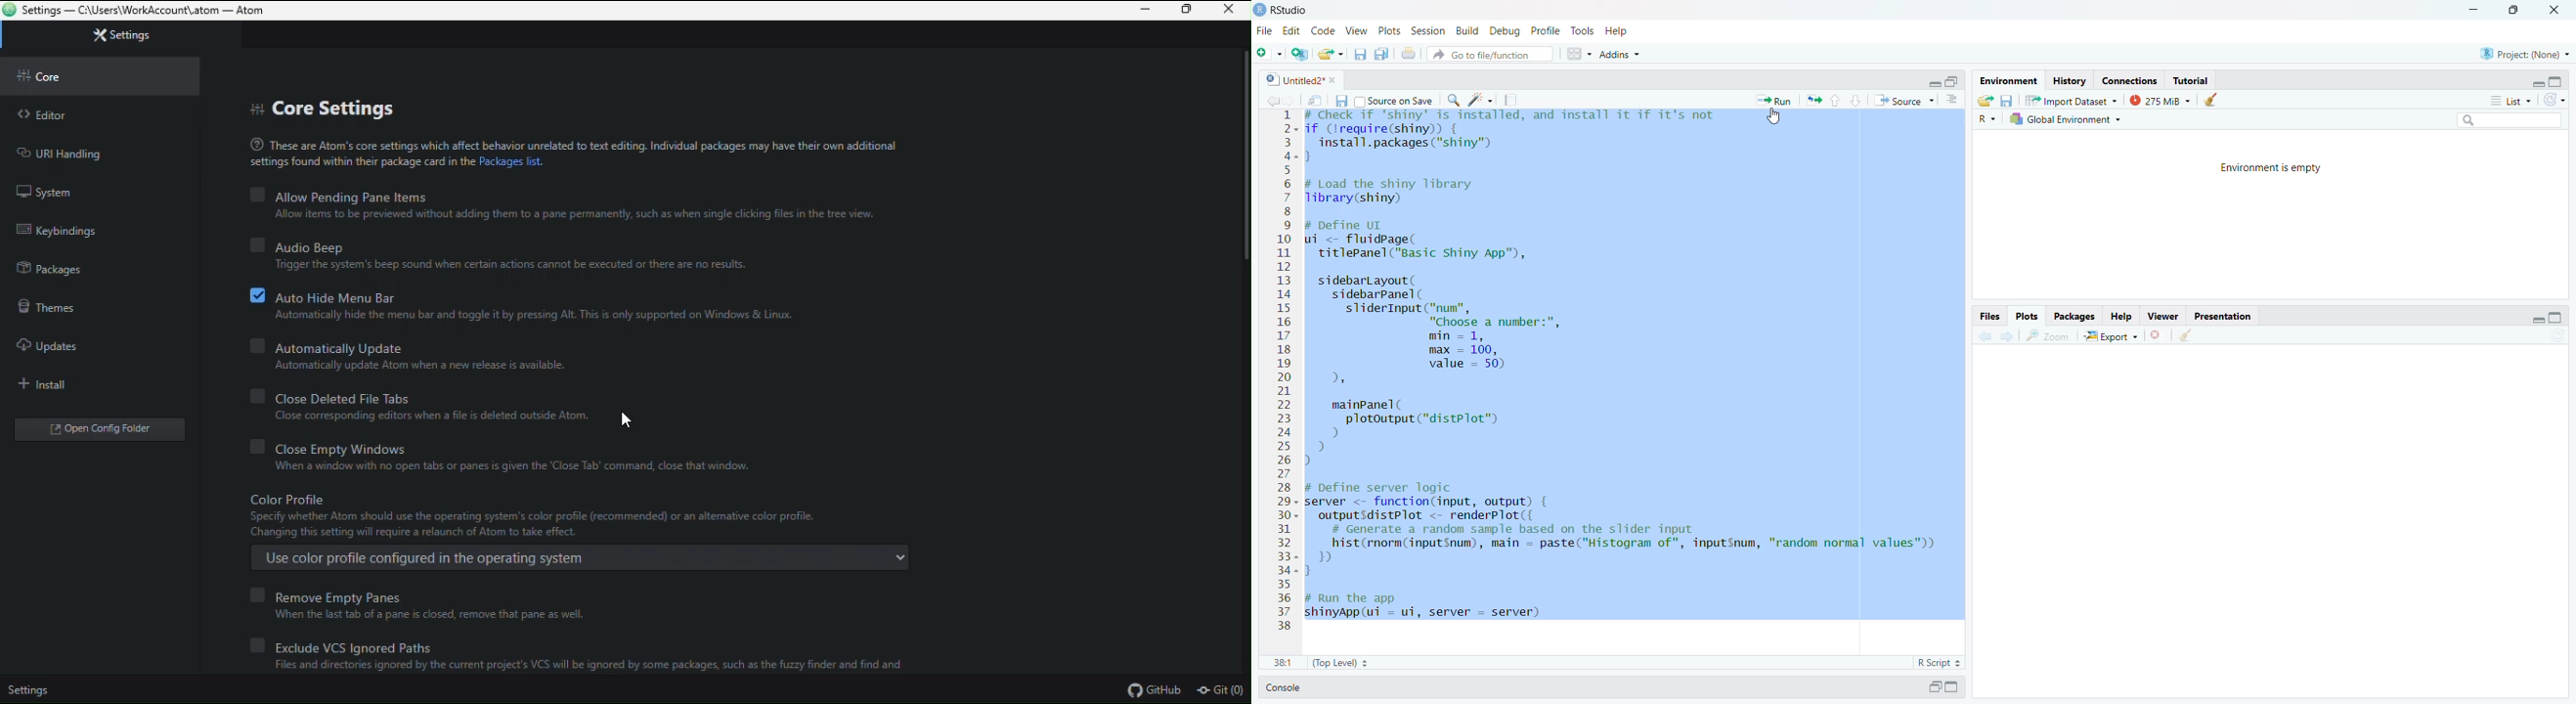 The height and width of the screenshot is (728, 2576). Describe the element at coordinates (508, 466) in the screenshot. I see `When a window with no open tabs or panes is given the ‘Close Tab’ command, close that window.` at that location.